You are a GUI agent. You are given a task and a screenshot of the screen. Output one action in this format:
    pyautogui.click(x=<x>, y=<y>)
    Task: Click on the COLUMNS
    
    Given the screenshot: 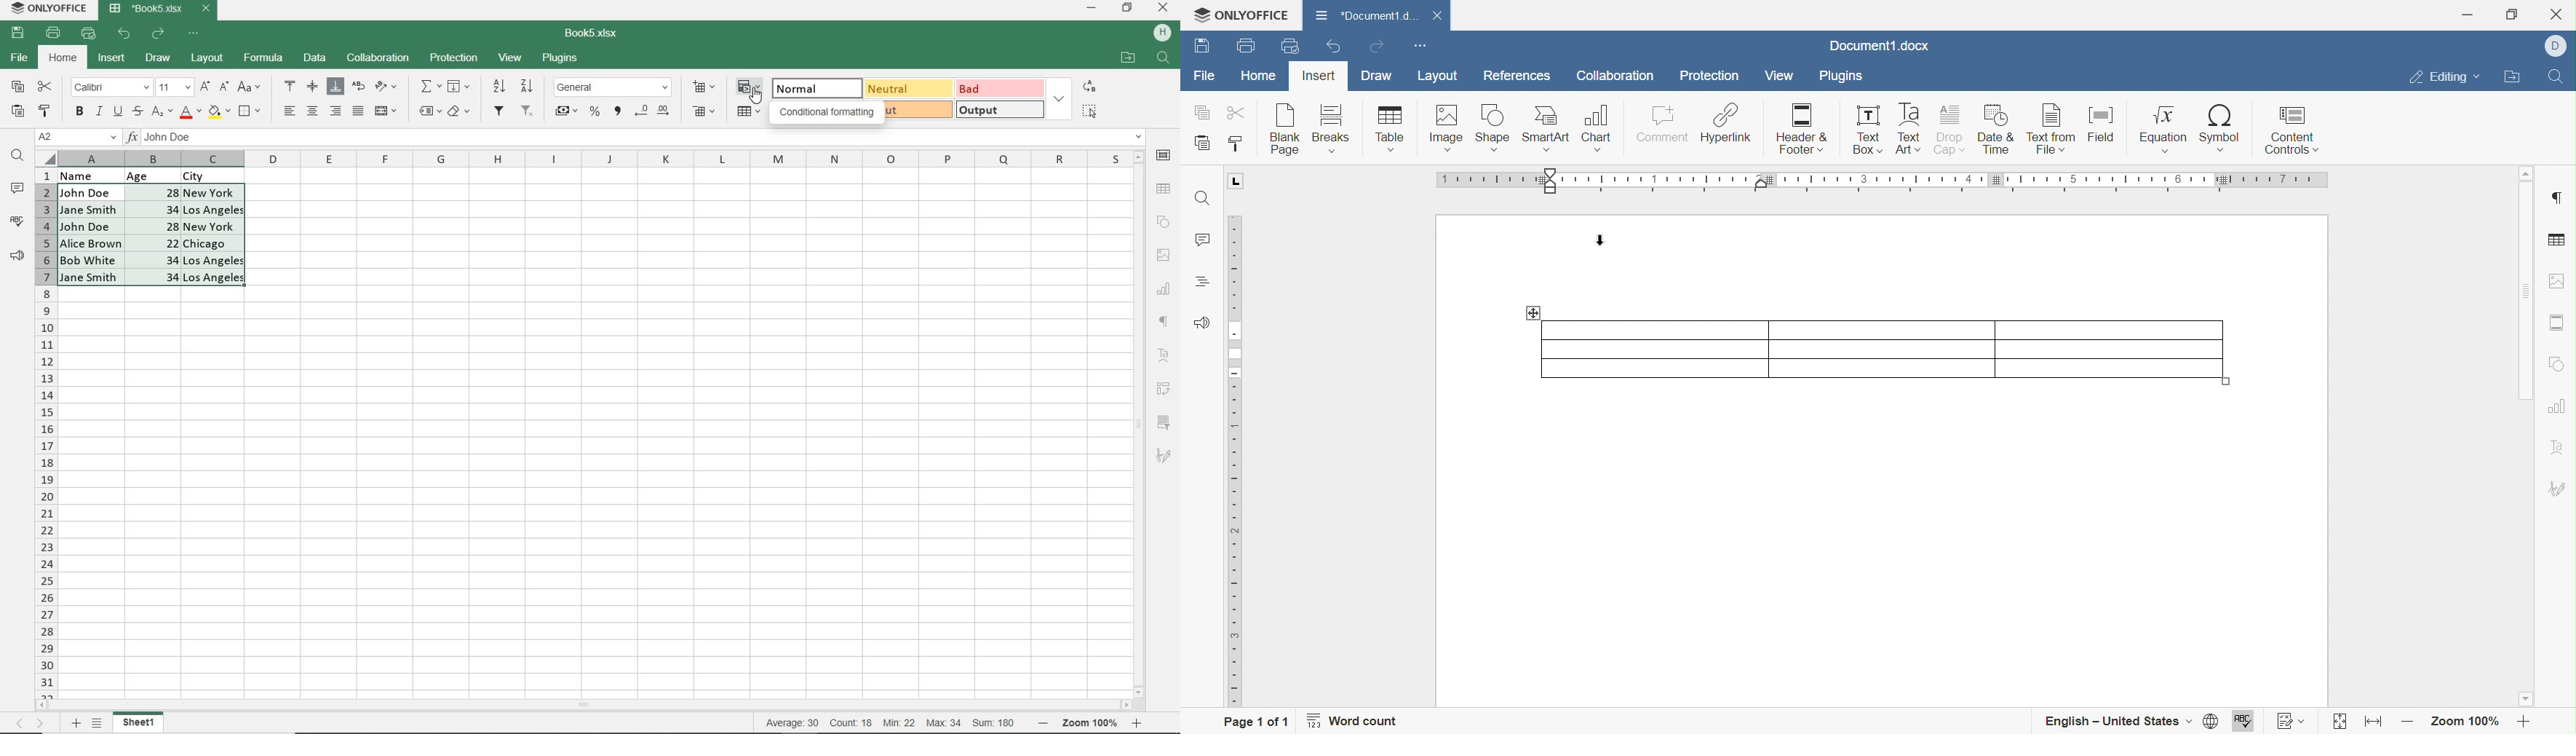 What is the action you would take?
    pyautogui.click(x=46, y=432)
    